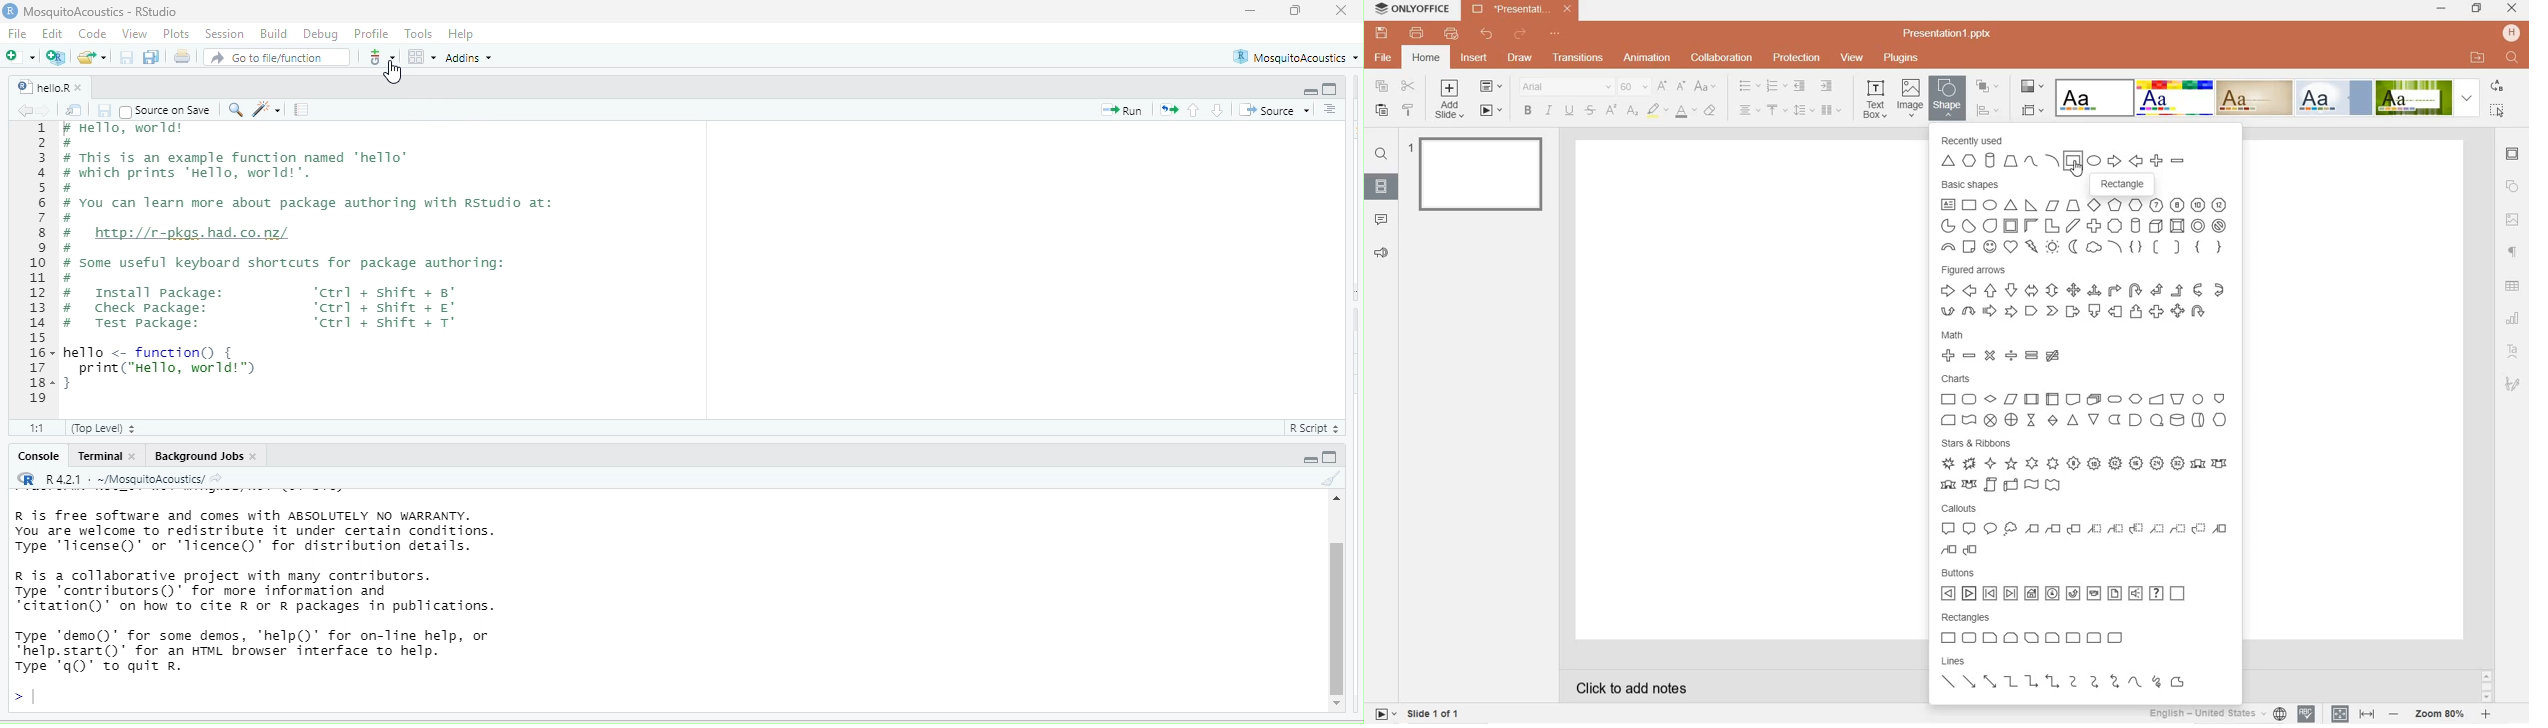  Describe the element at coordinates (2198, 226) in the screenshot. I see `Donut` at that location.